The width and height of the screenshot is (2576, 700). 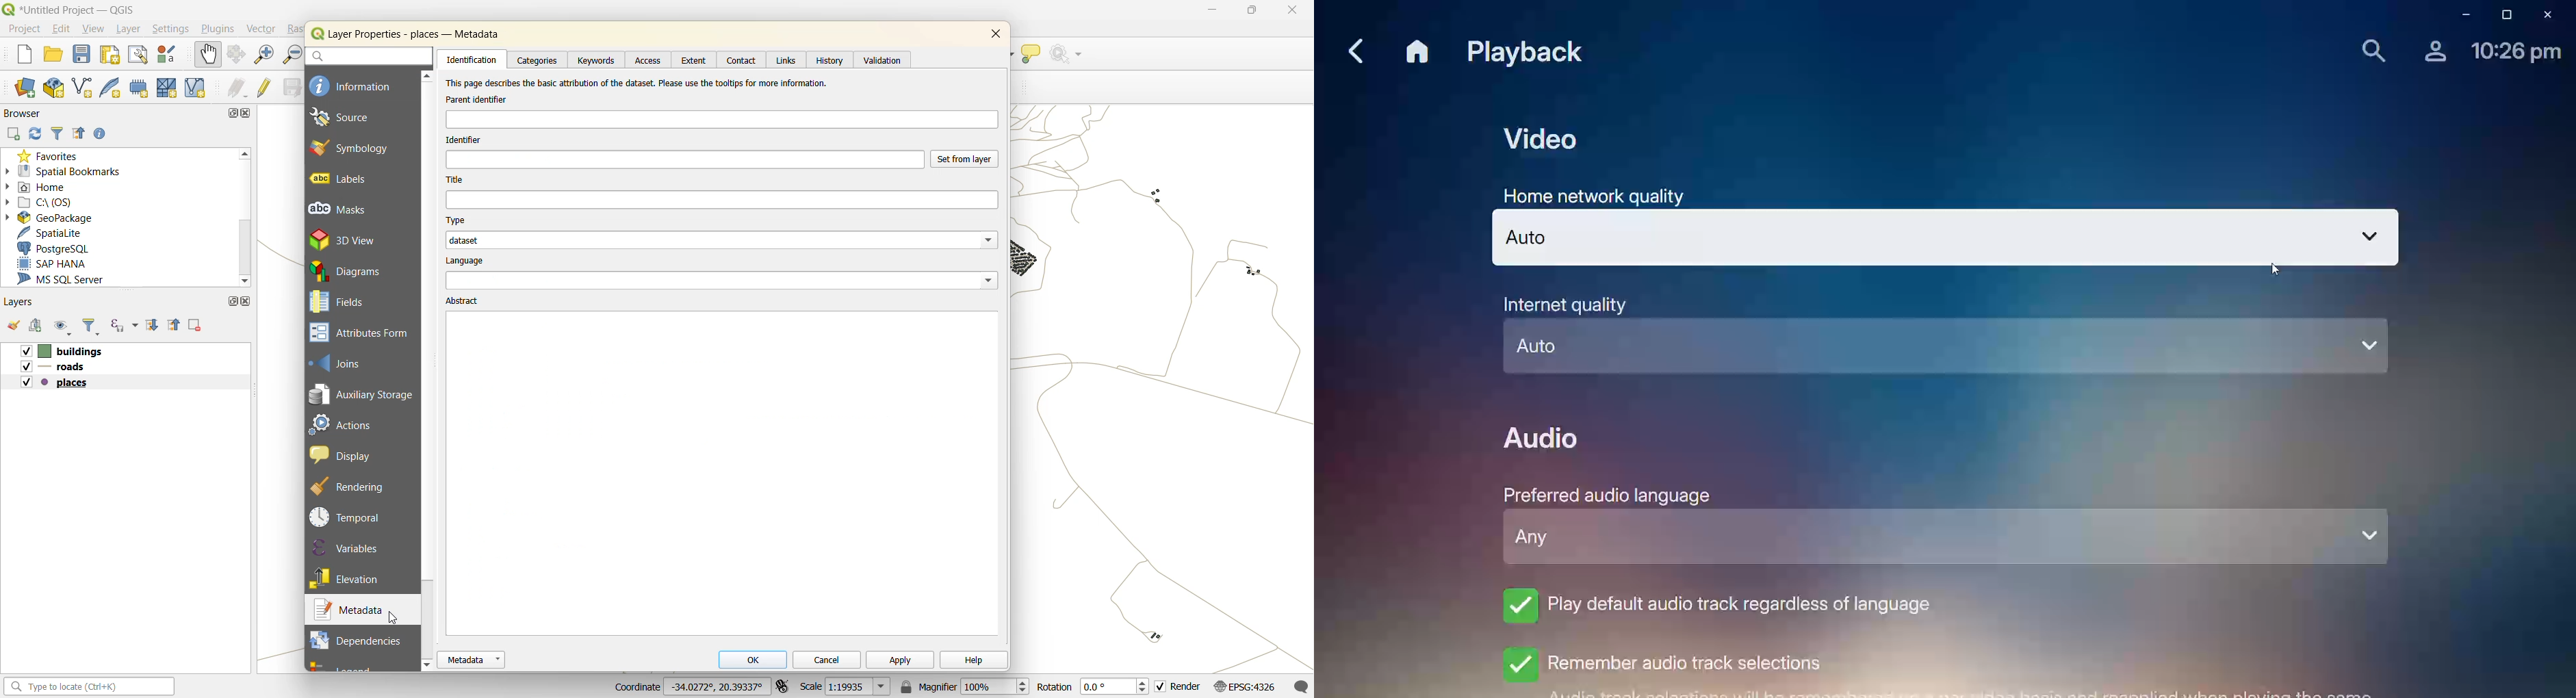 I want to click on auxillary storage, so click(x=361, y=396).